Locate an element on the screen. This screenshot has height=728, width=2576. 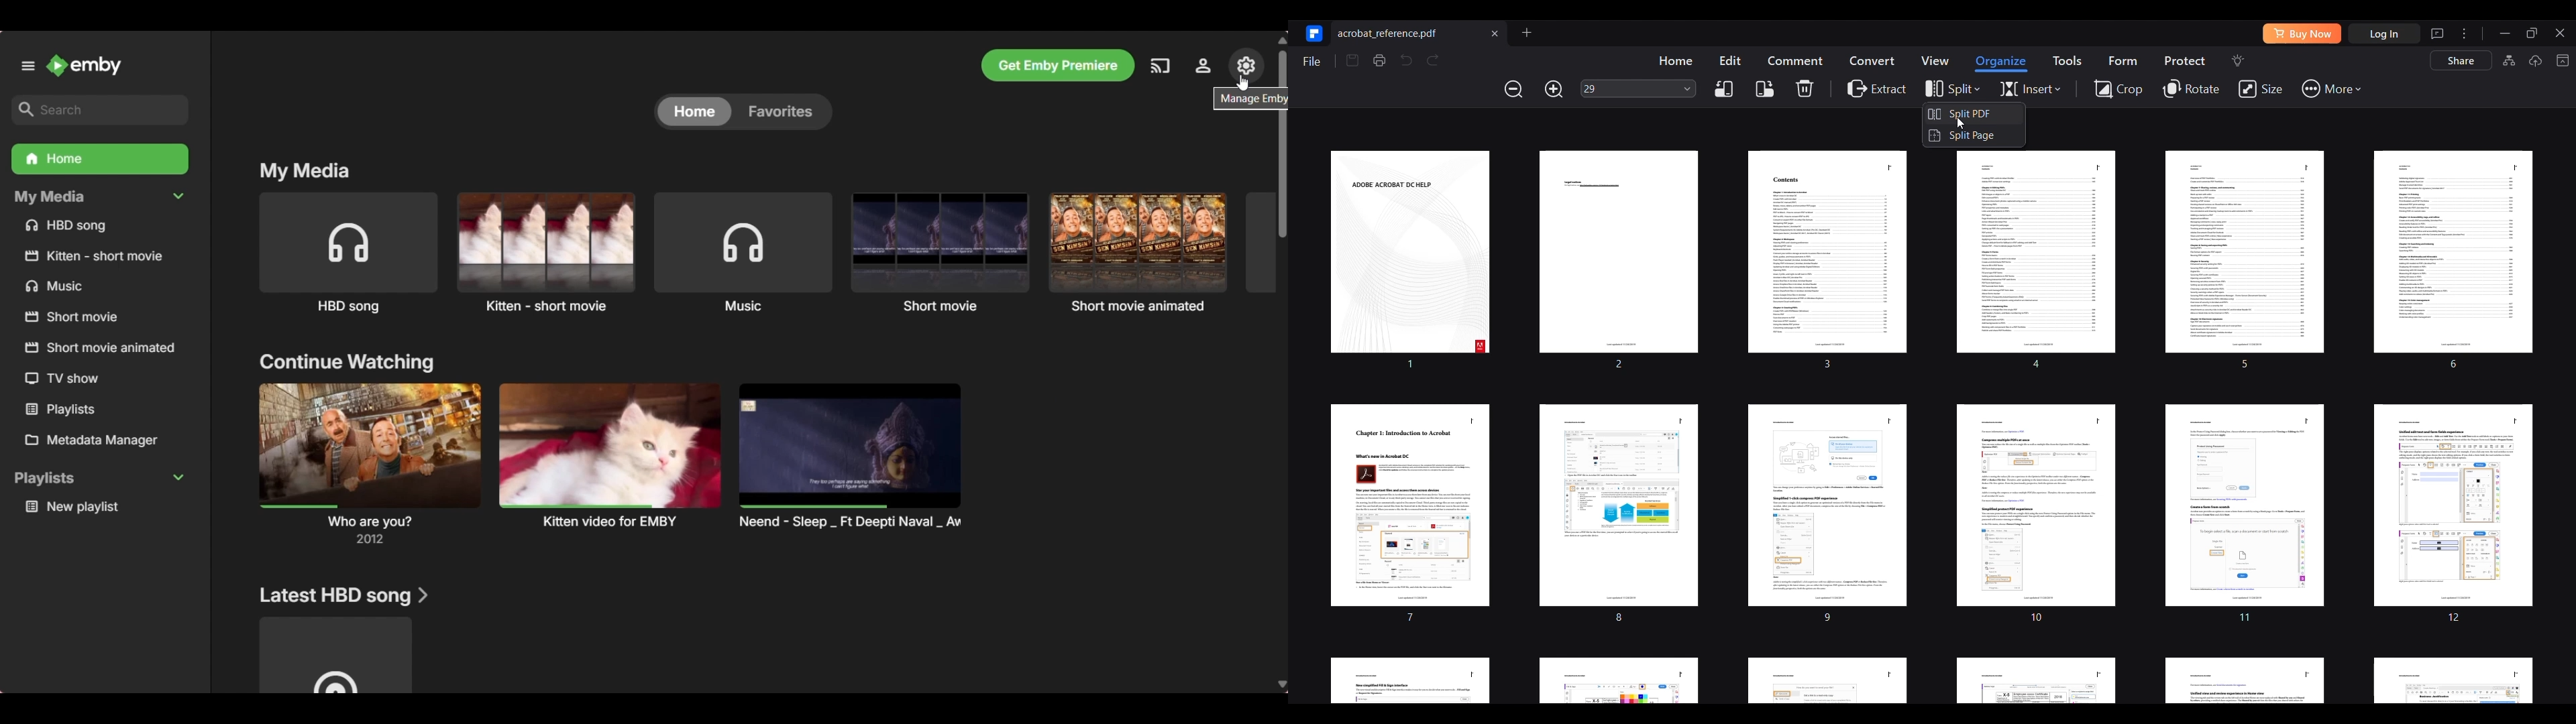
Title section is located at coordinates (304, 172).